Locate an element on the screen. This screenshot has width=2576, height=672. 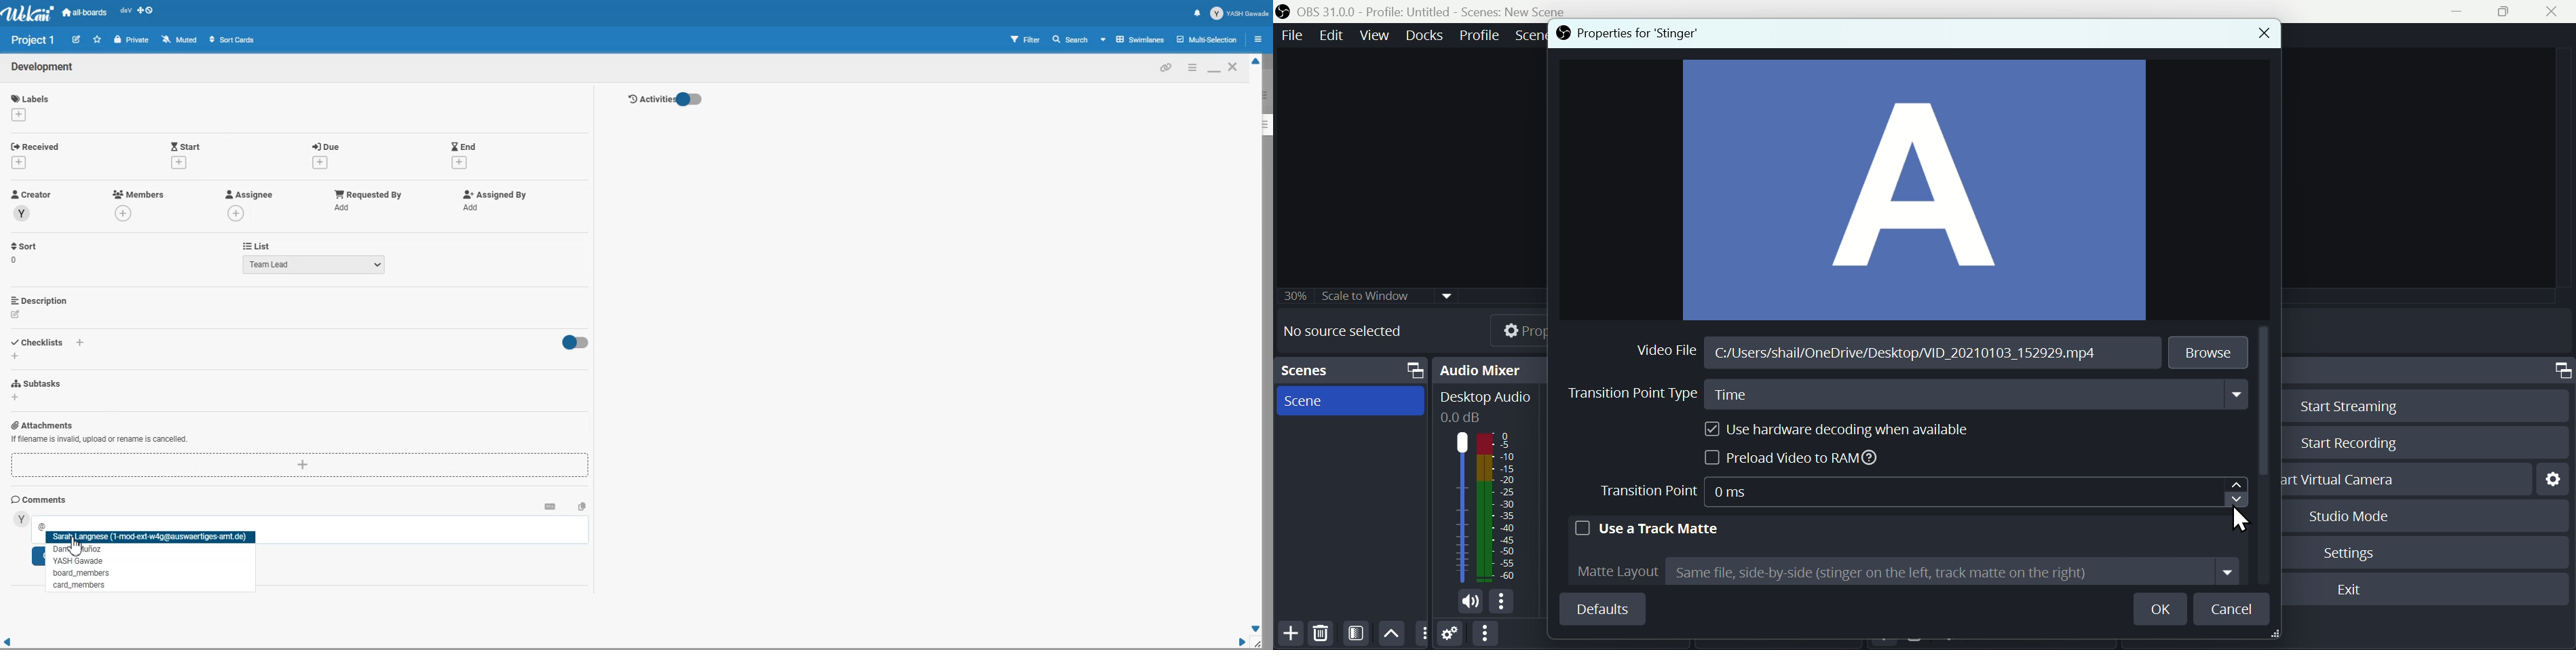
No source selected is located at coordinates (1352, 331).